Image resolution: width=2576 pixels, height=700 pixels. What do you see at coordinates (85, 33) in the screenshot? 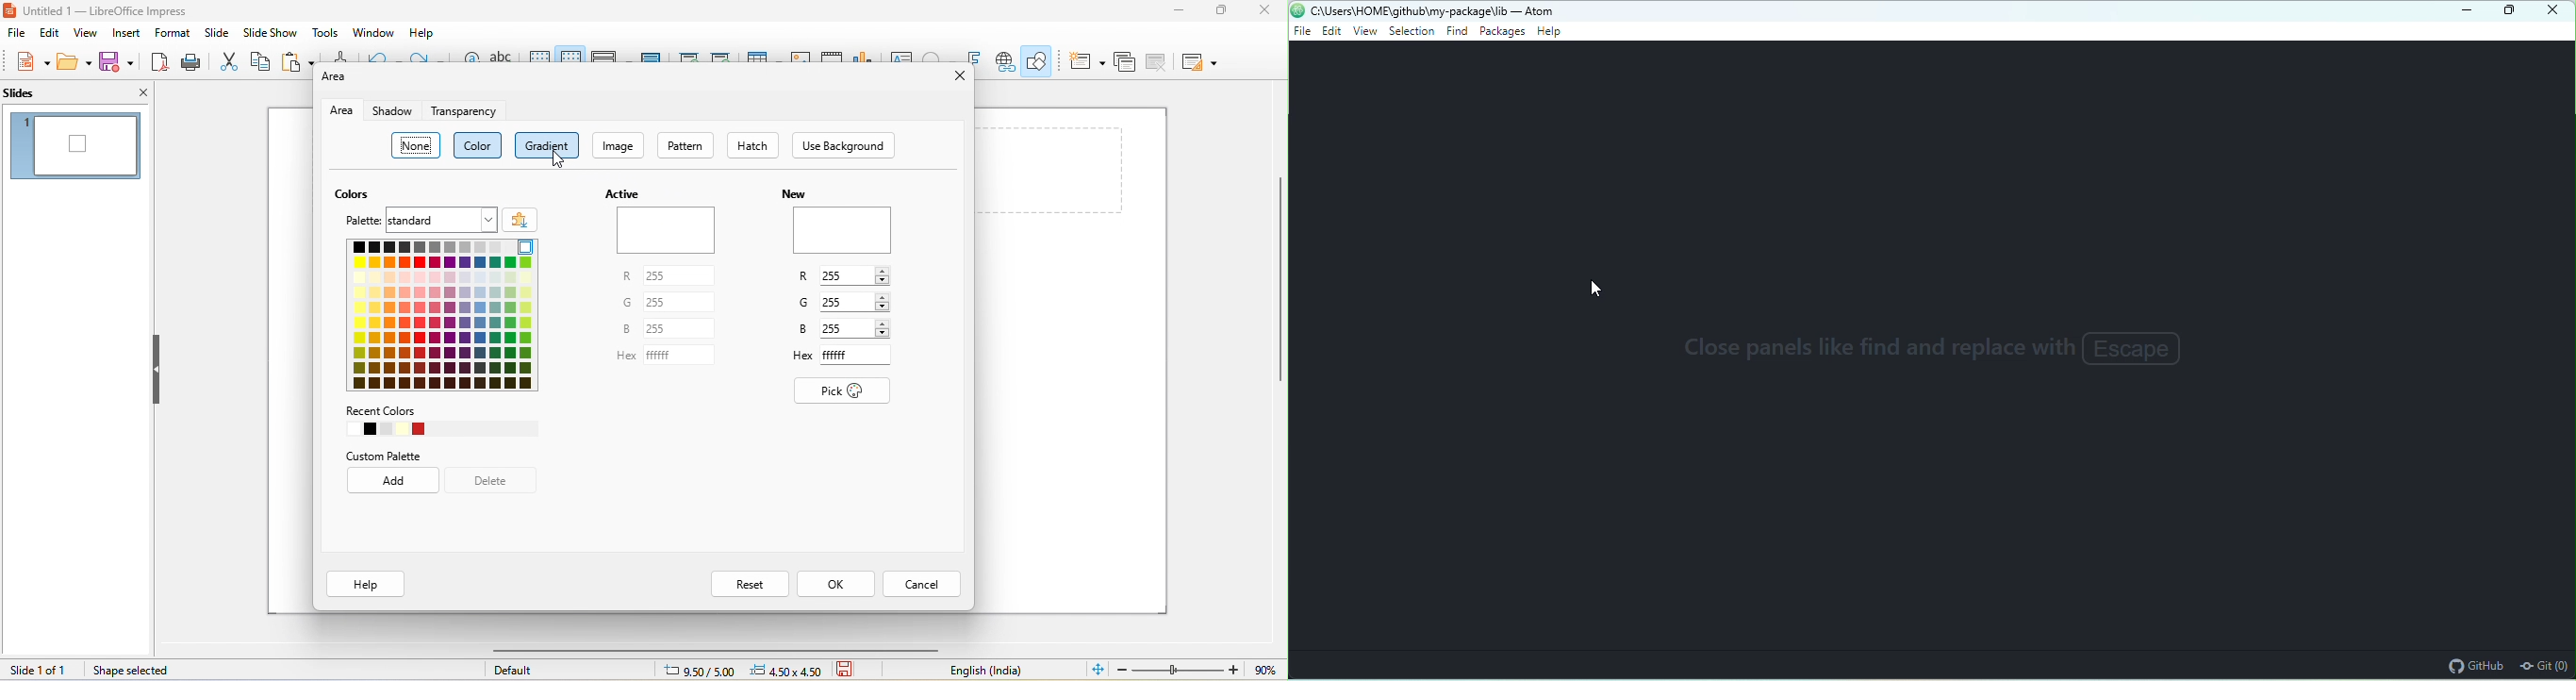
I see `view` at bounding box center [85, 33].